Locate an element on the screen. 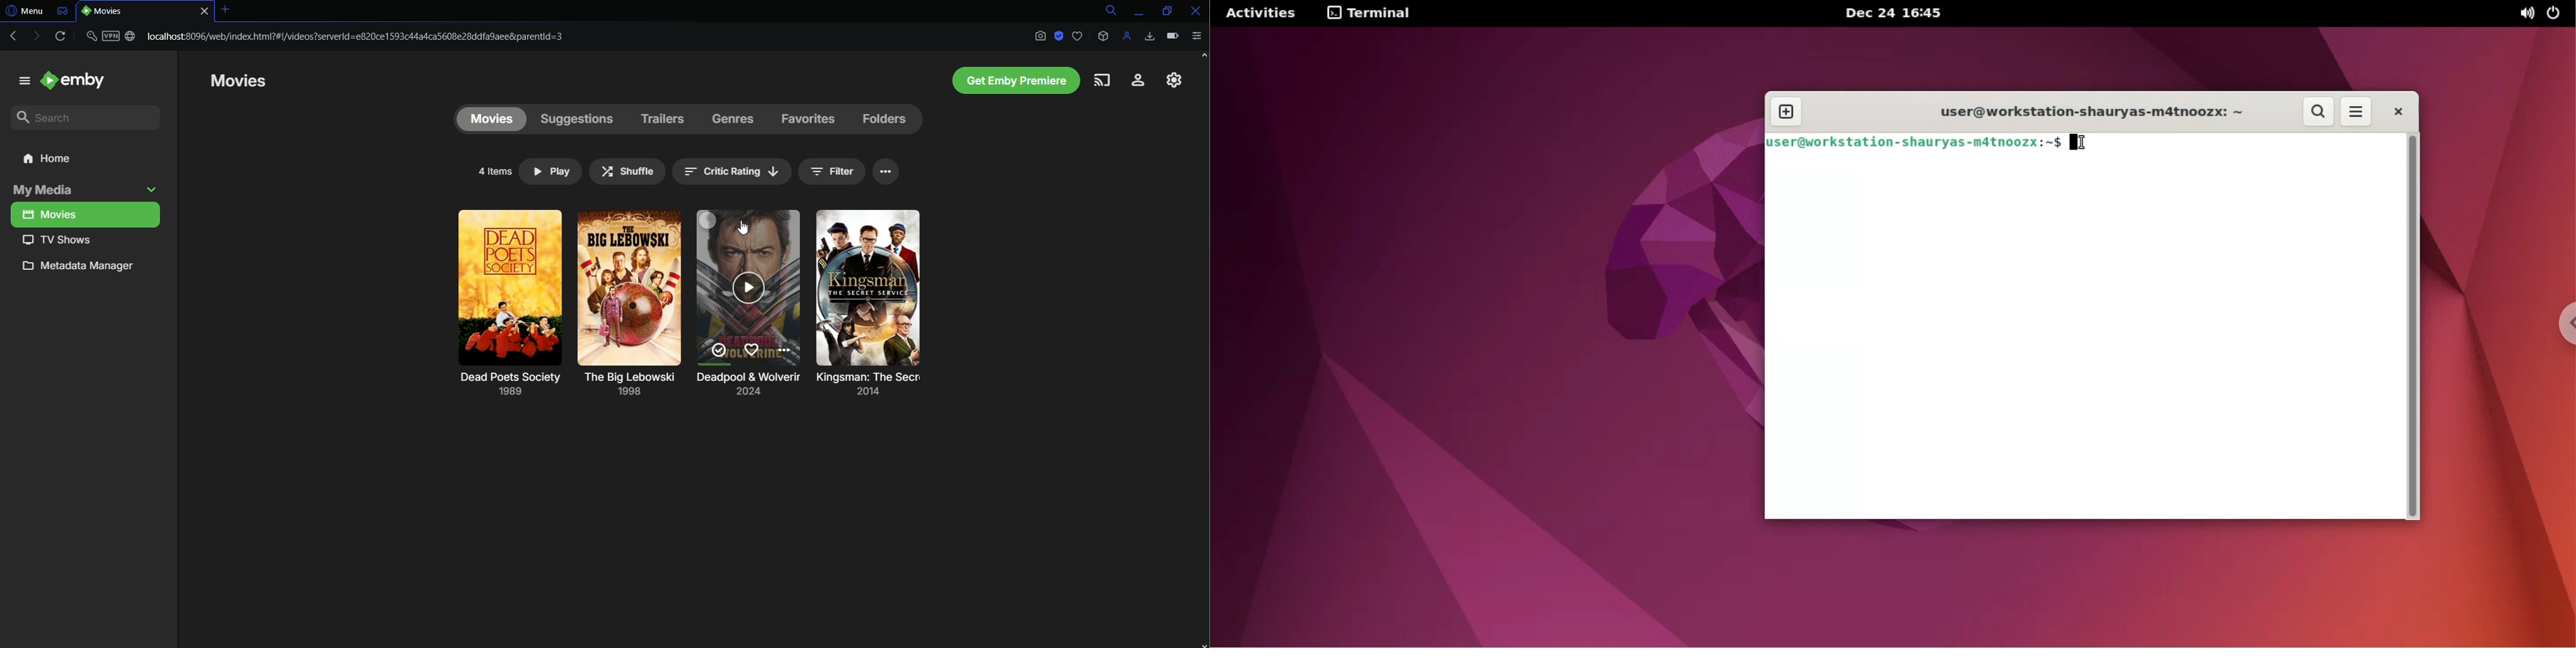 This screenshot has width=2576, height=672. Home is located at coordinates (89, 161).